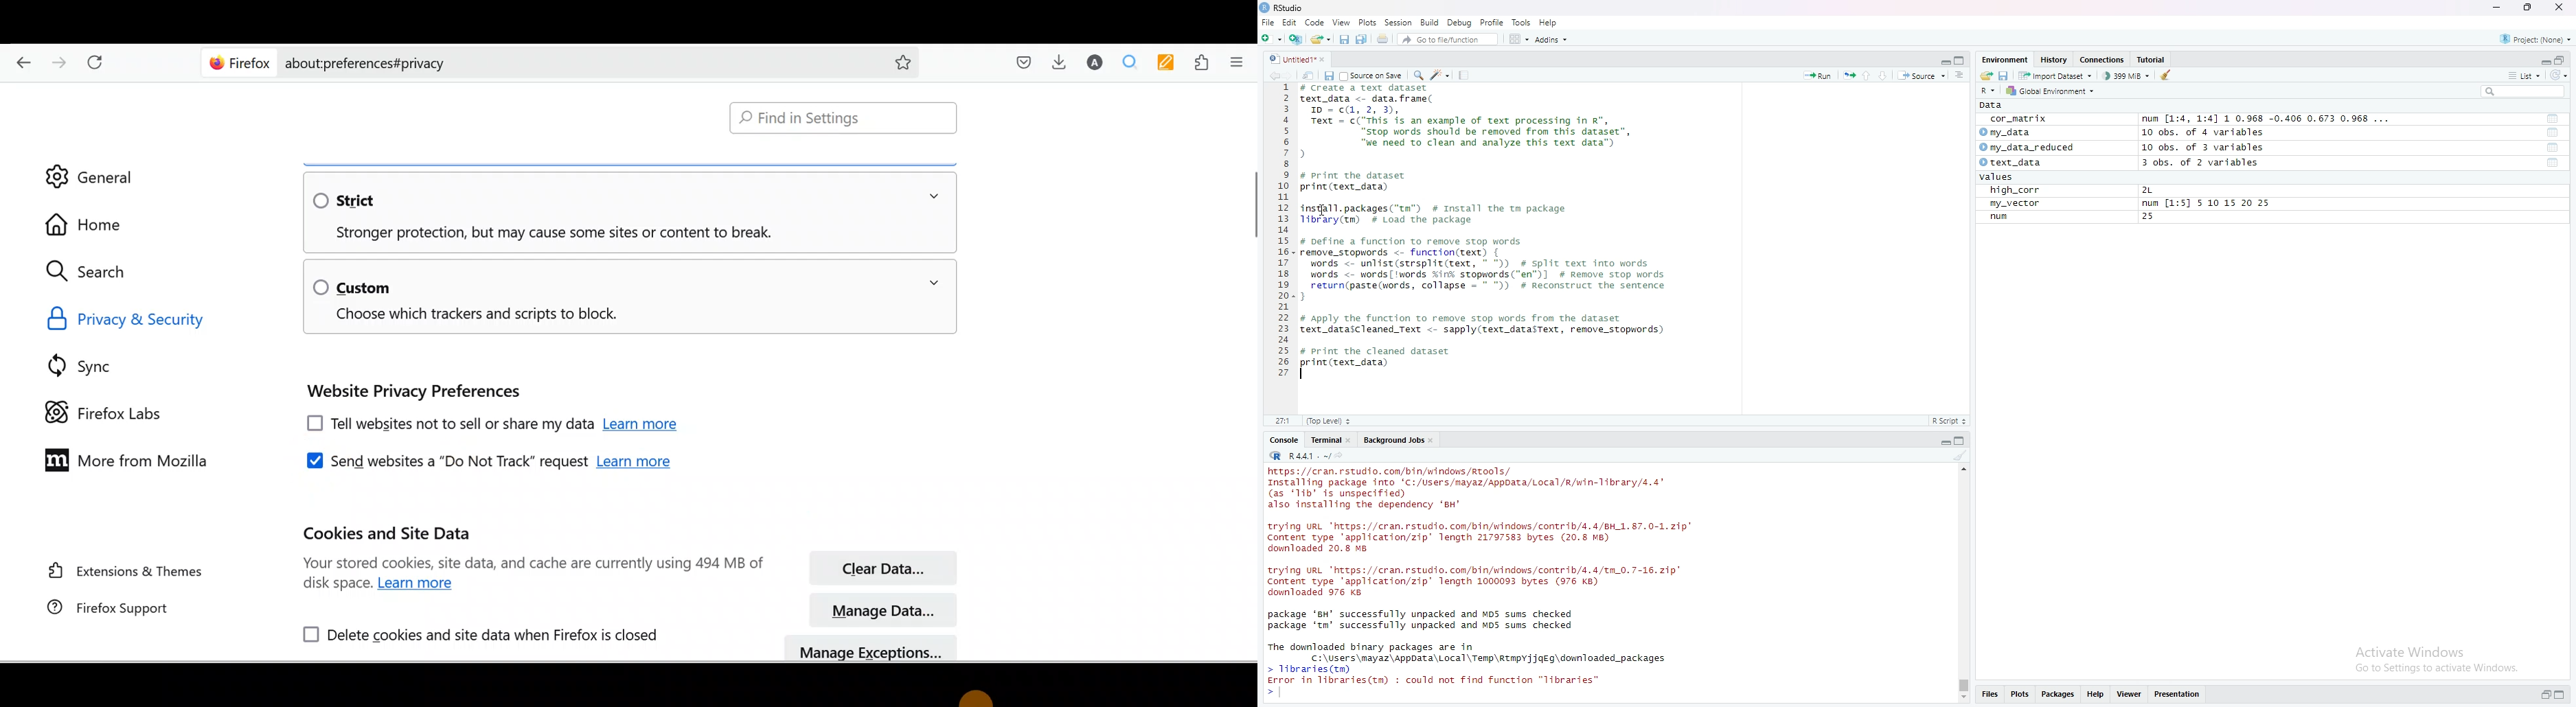  What do you see at coordinates (2527, 76) in the screenshot?
I see `list` at bounding box center [2527, 76].